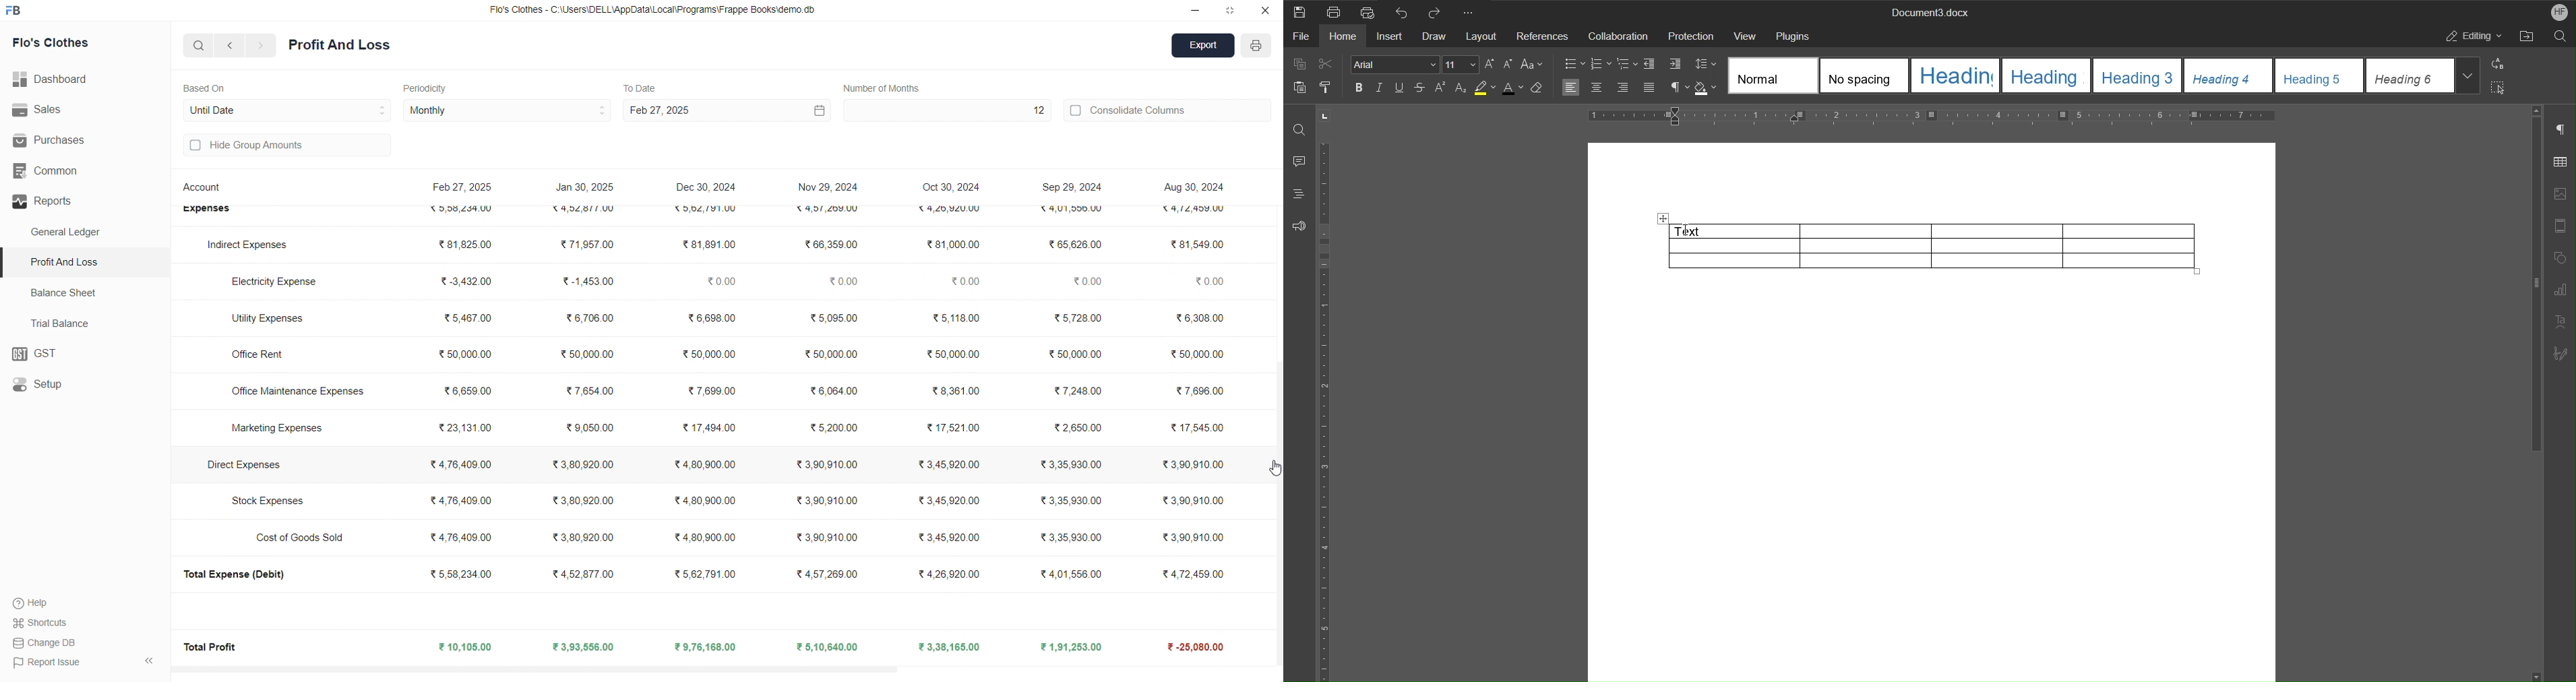 The image size is (2576, 700). What do you see at coordinates (300, 392) in the screenshot?
I see `Office Maintenance Expenses` at bounding box center [300, 392].